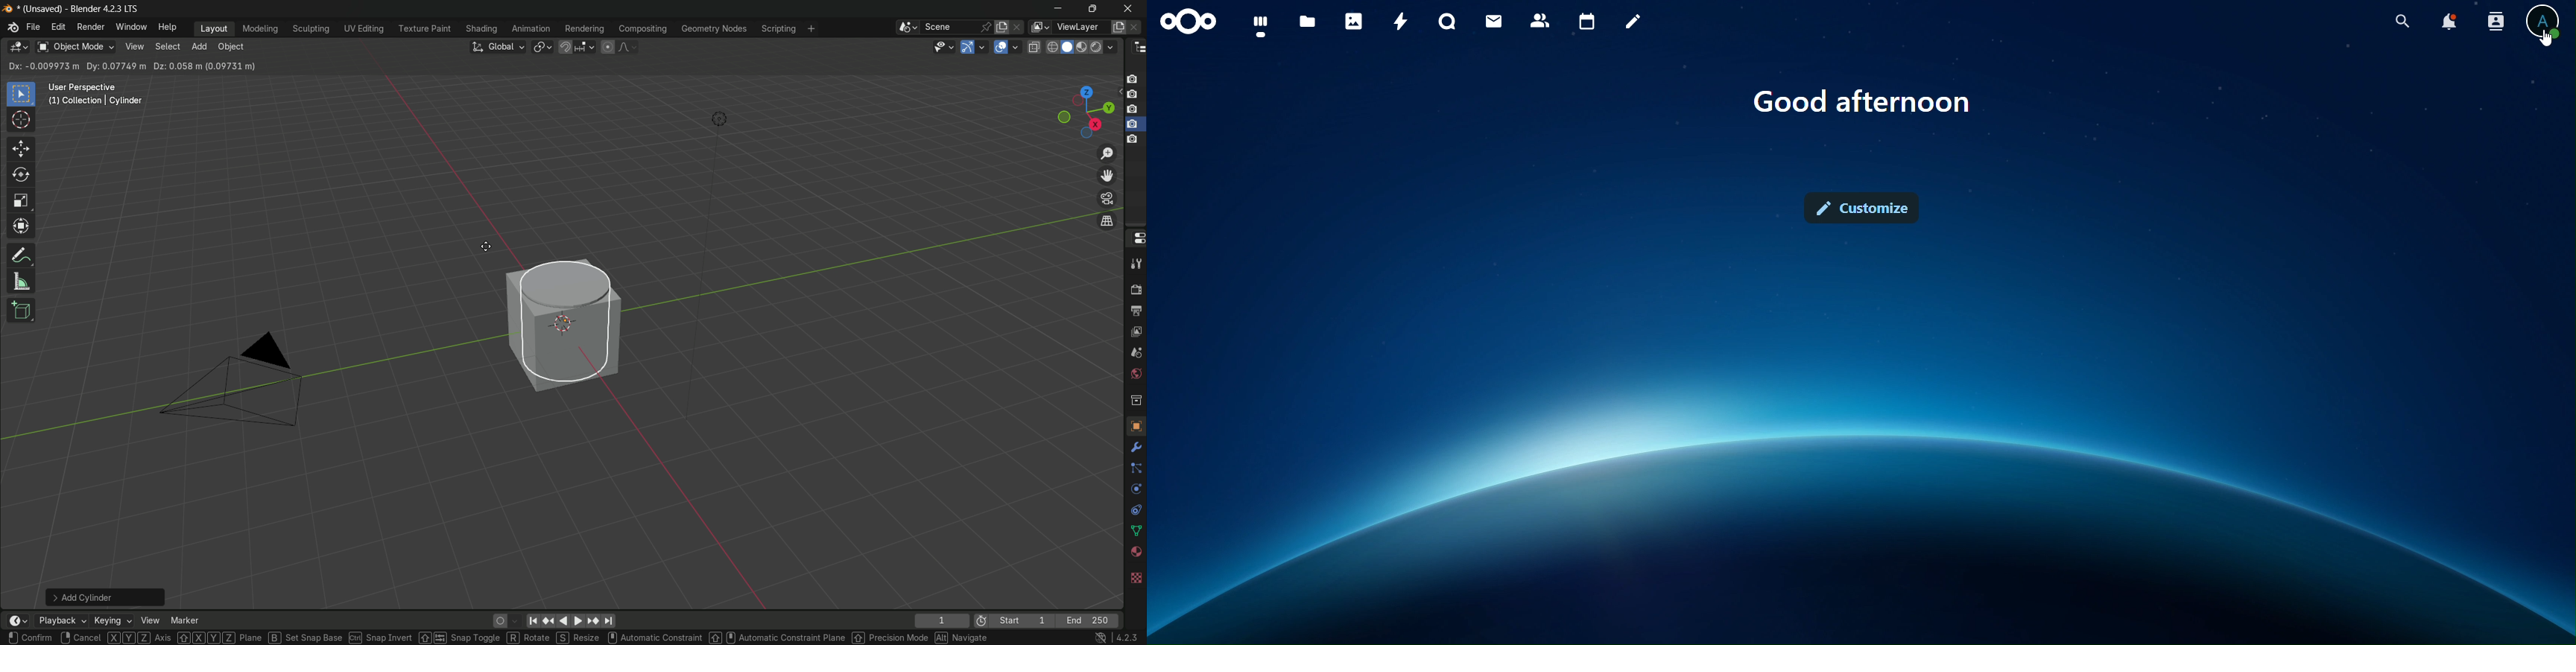  What do you see at coordinates (608, 621) in the screenshot?
I see `jump to endpoint` at bounding box center [608, 621].